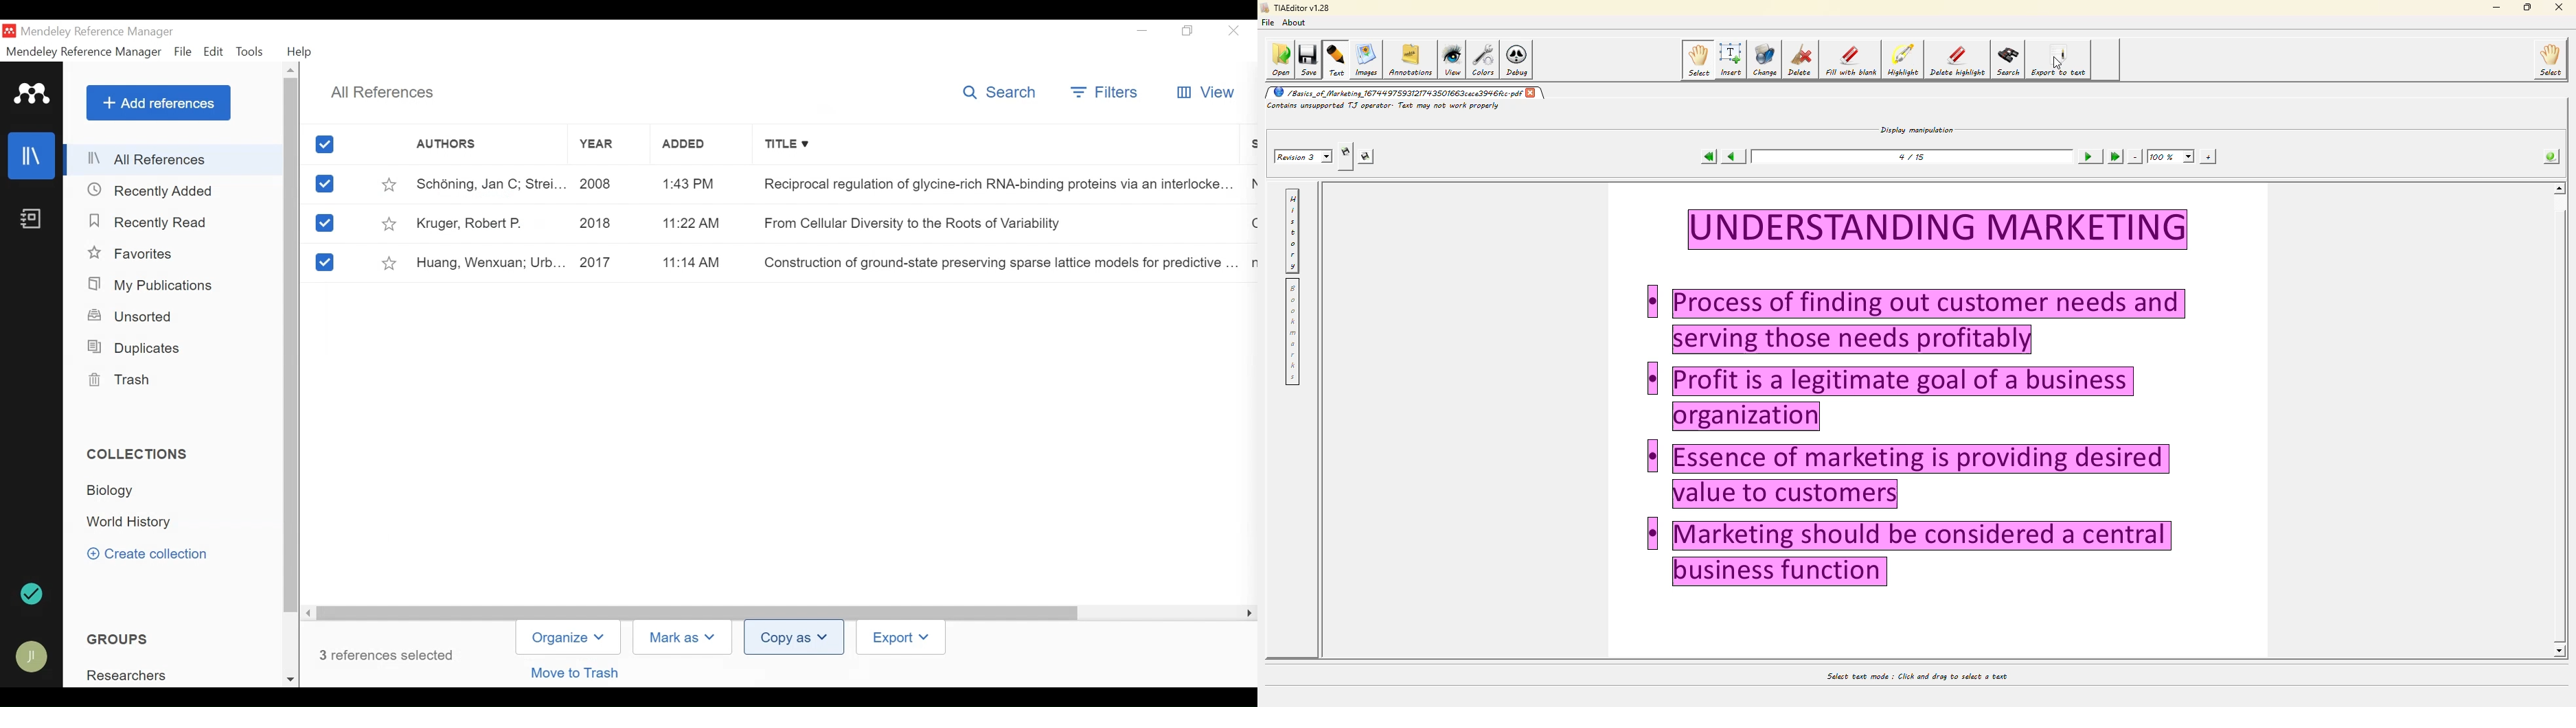 This screenshot has width=2576, height=728. I want to click on Collection, so click(143, 456).